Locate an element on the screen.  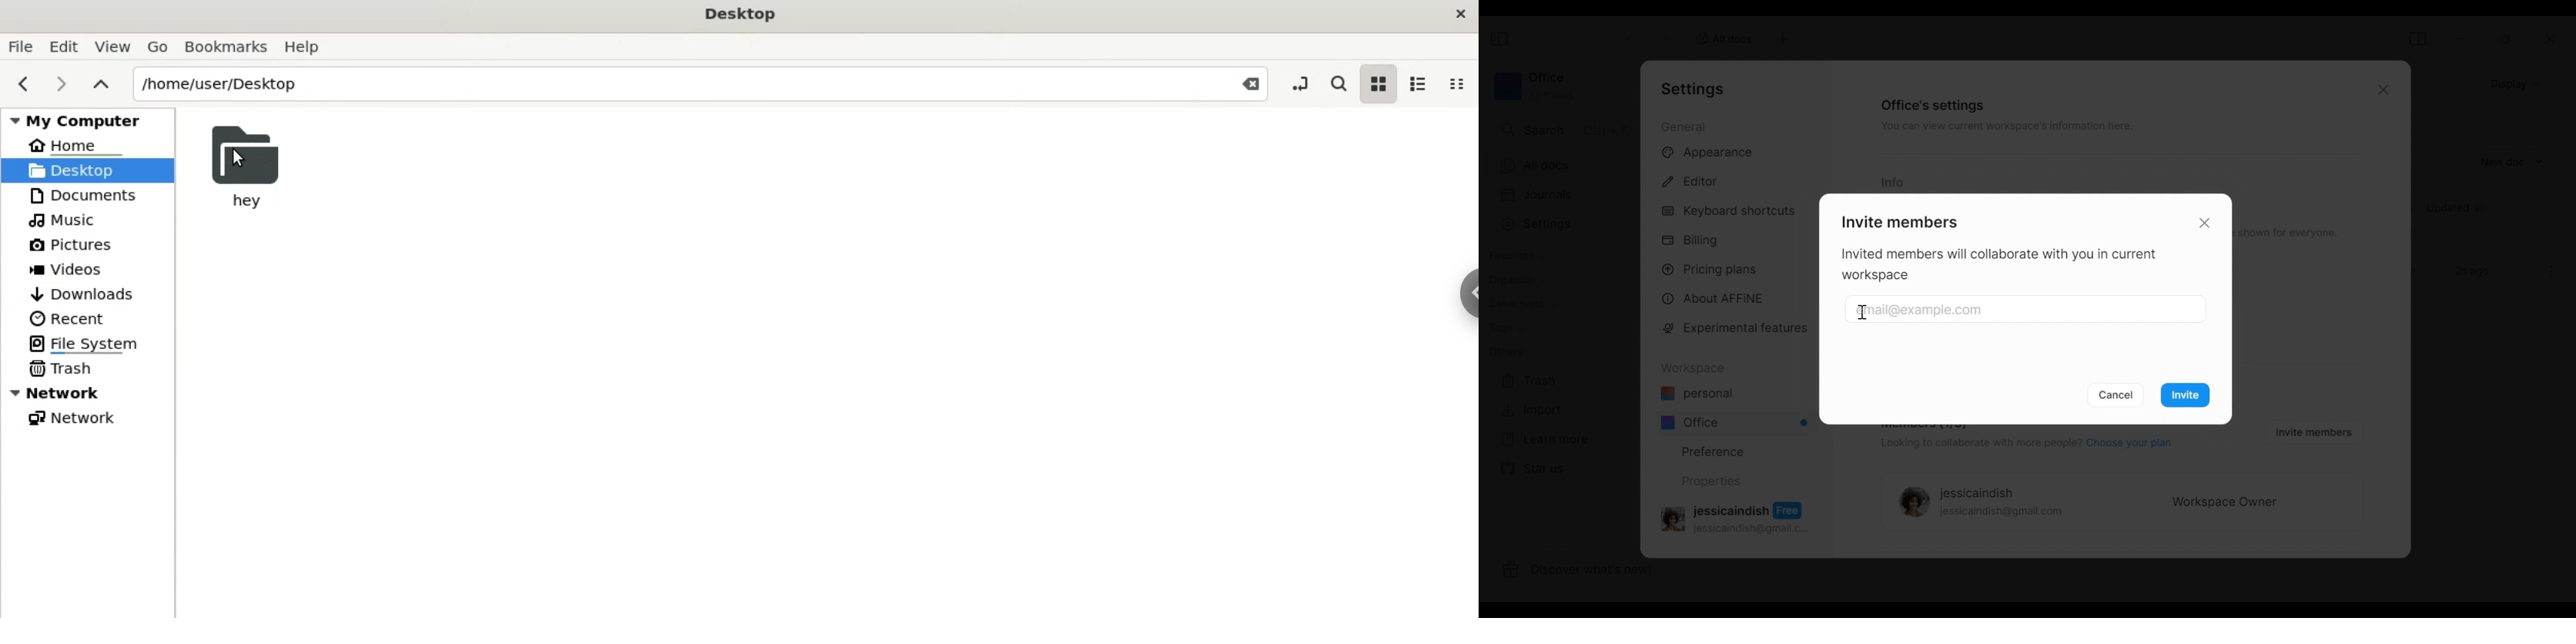
invite is located at coordinates (2189, 397).